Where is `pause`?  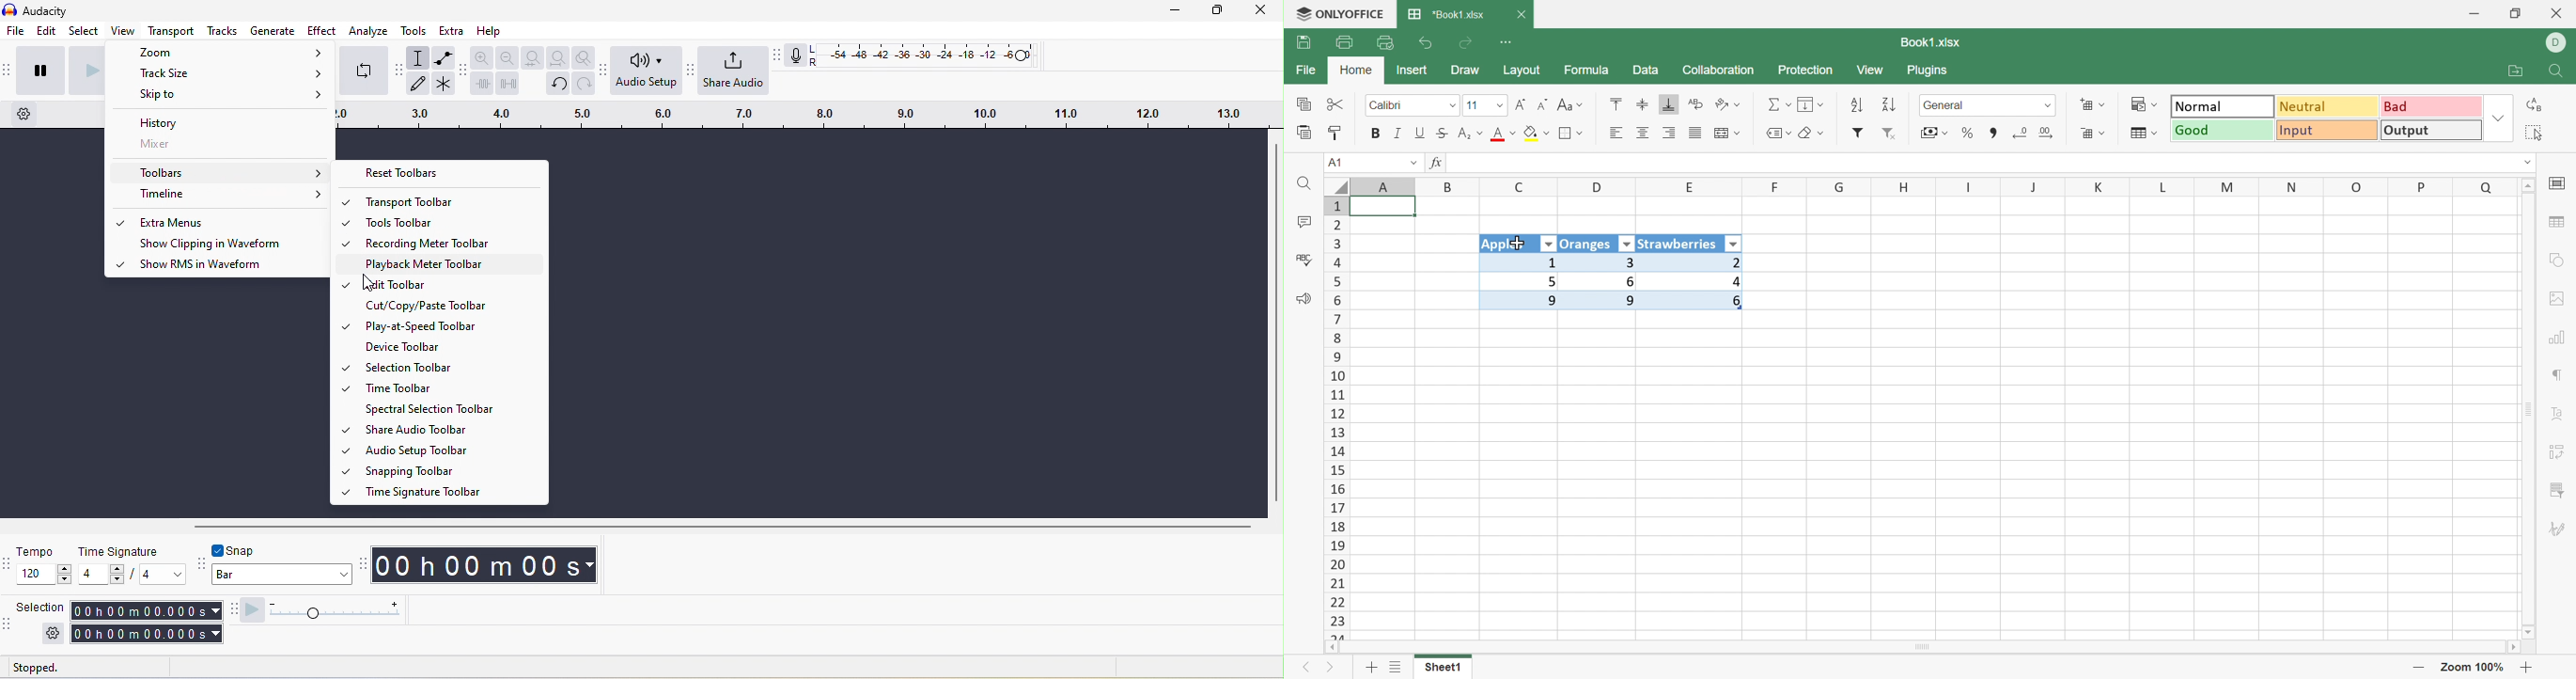 pause is located at coordinates (41, 71).